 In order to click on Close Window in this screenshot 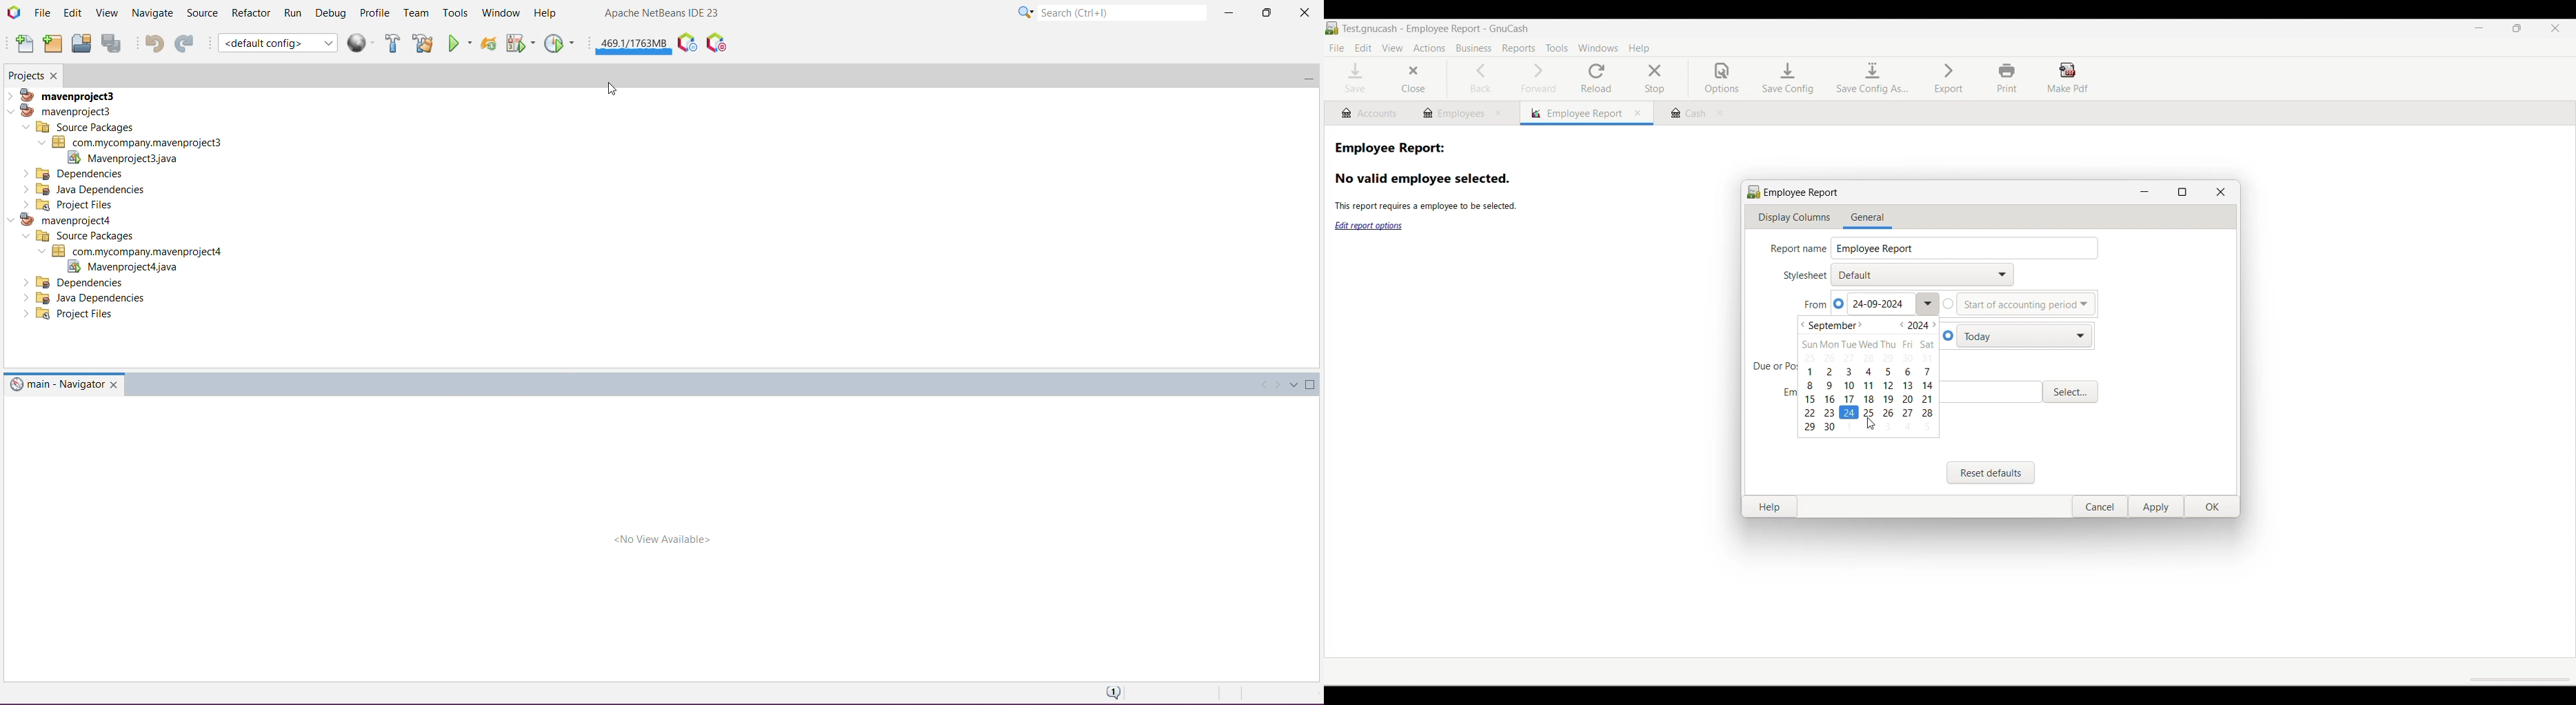, I will do `click(56, 75)`.